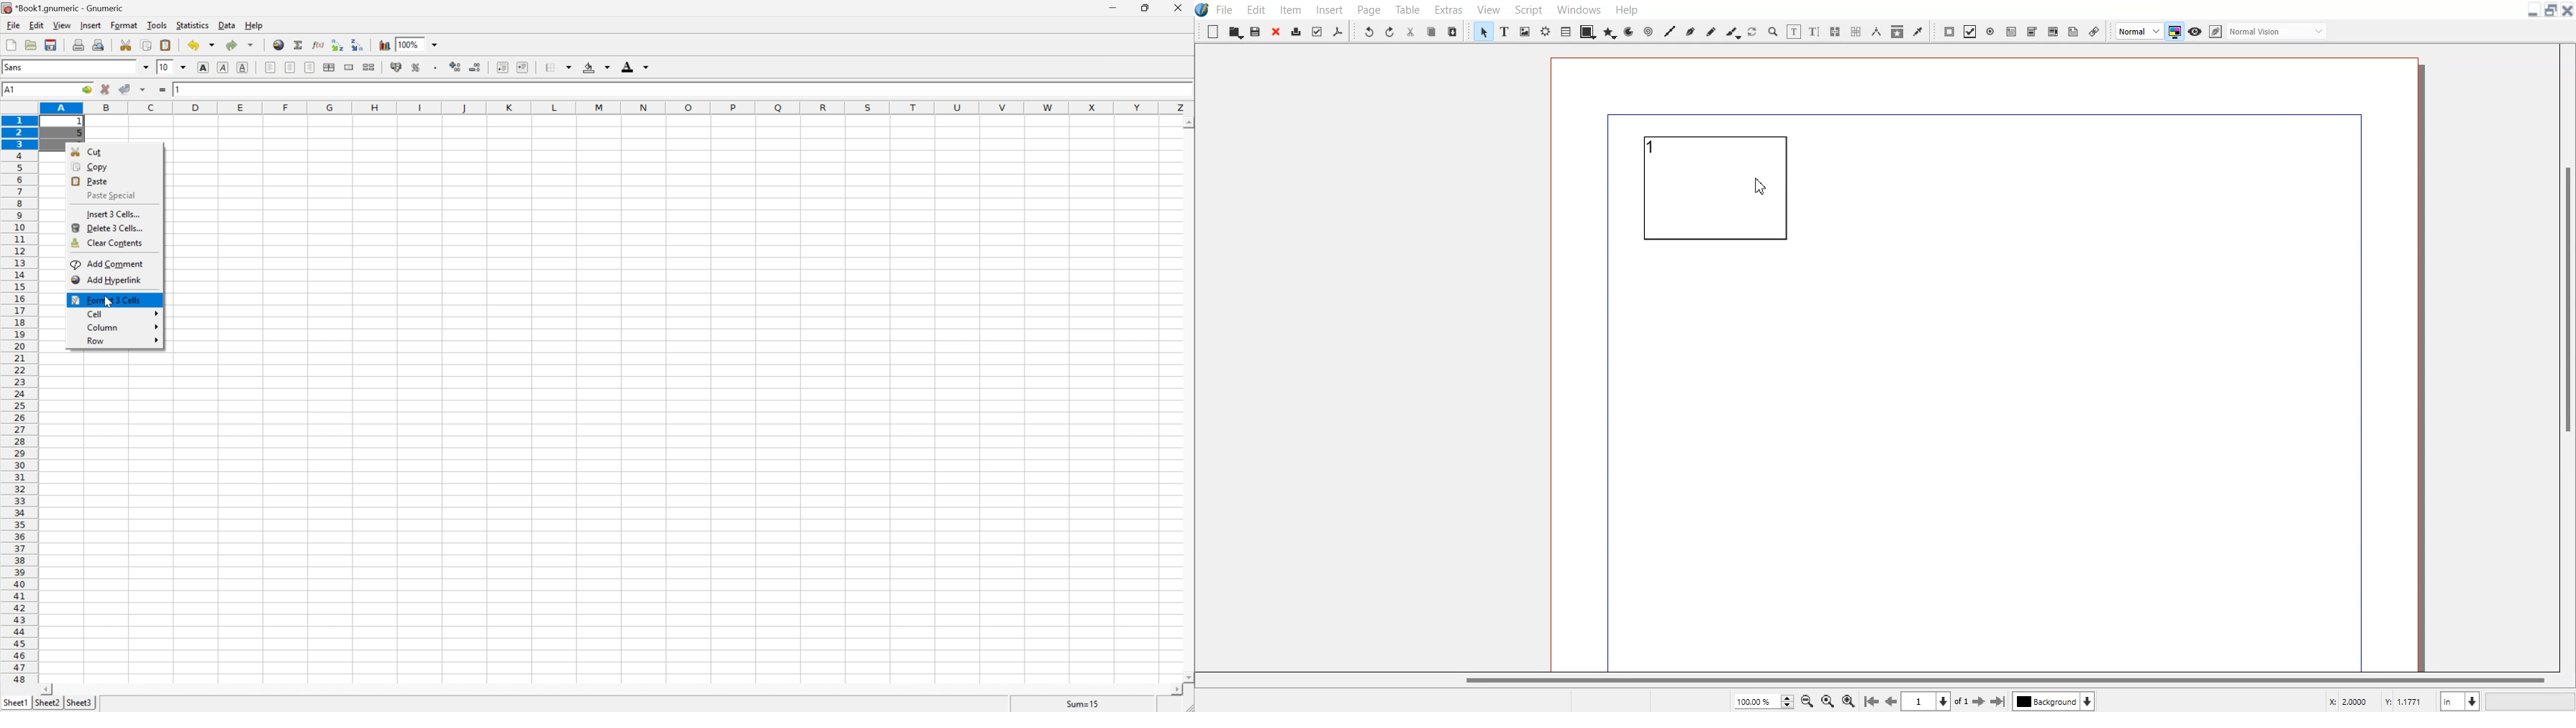 Image resolution: width=2576 pixels, height=728 pixels. What do you see at coordinates (1317, 30) in the screenshot?
I see `Preflight verifier` at bounding box center [1317, 30].